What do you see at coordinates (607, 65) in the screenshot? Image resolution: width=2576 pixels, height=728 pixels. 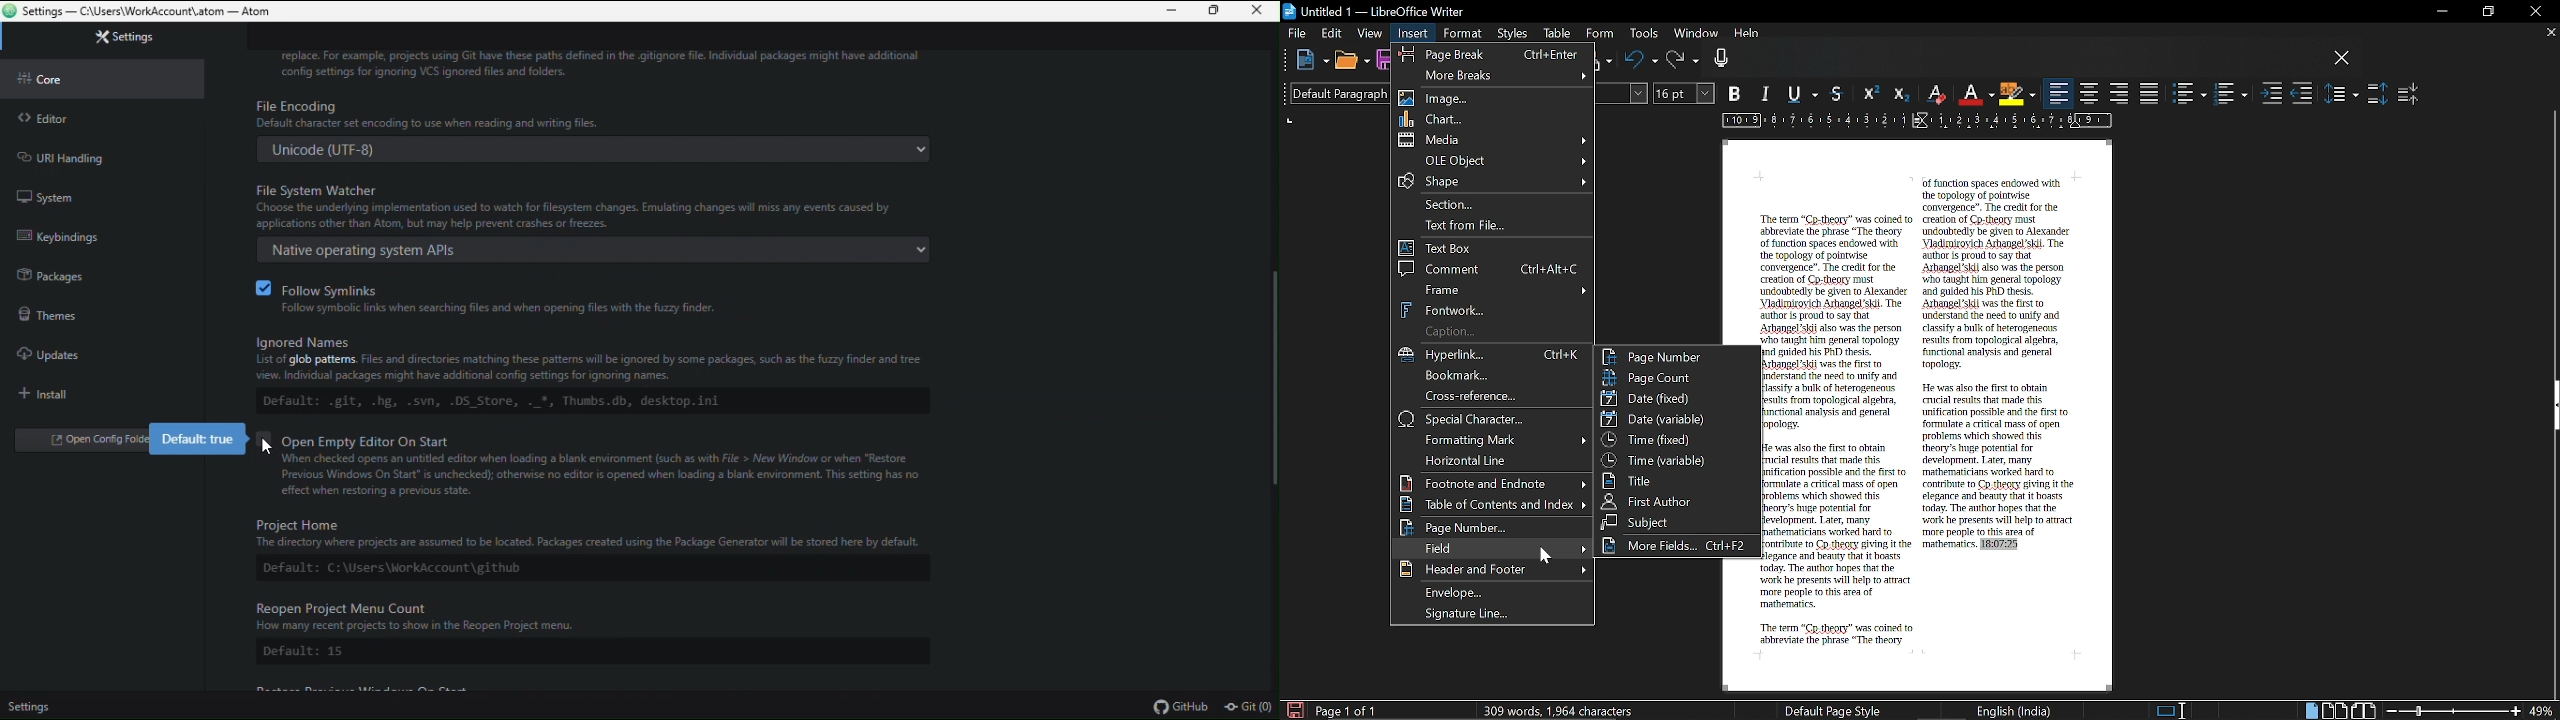 I see `text` at bounding box center [607, 65].